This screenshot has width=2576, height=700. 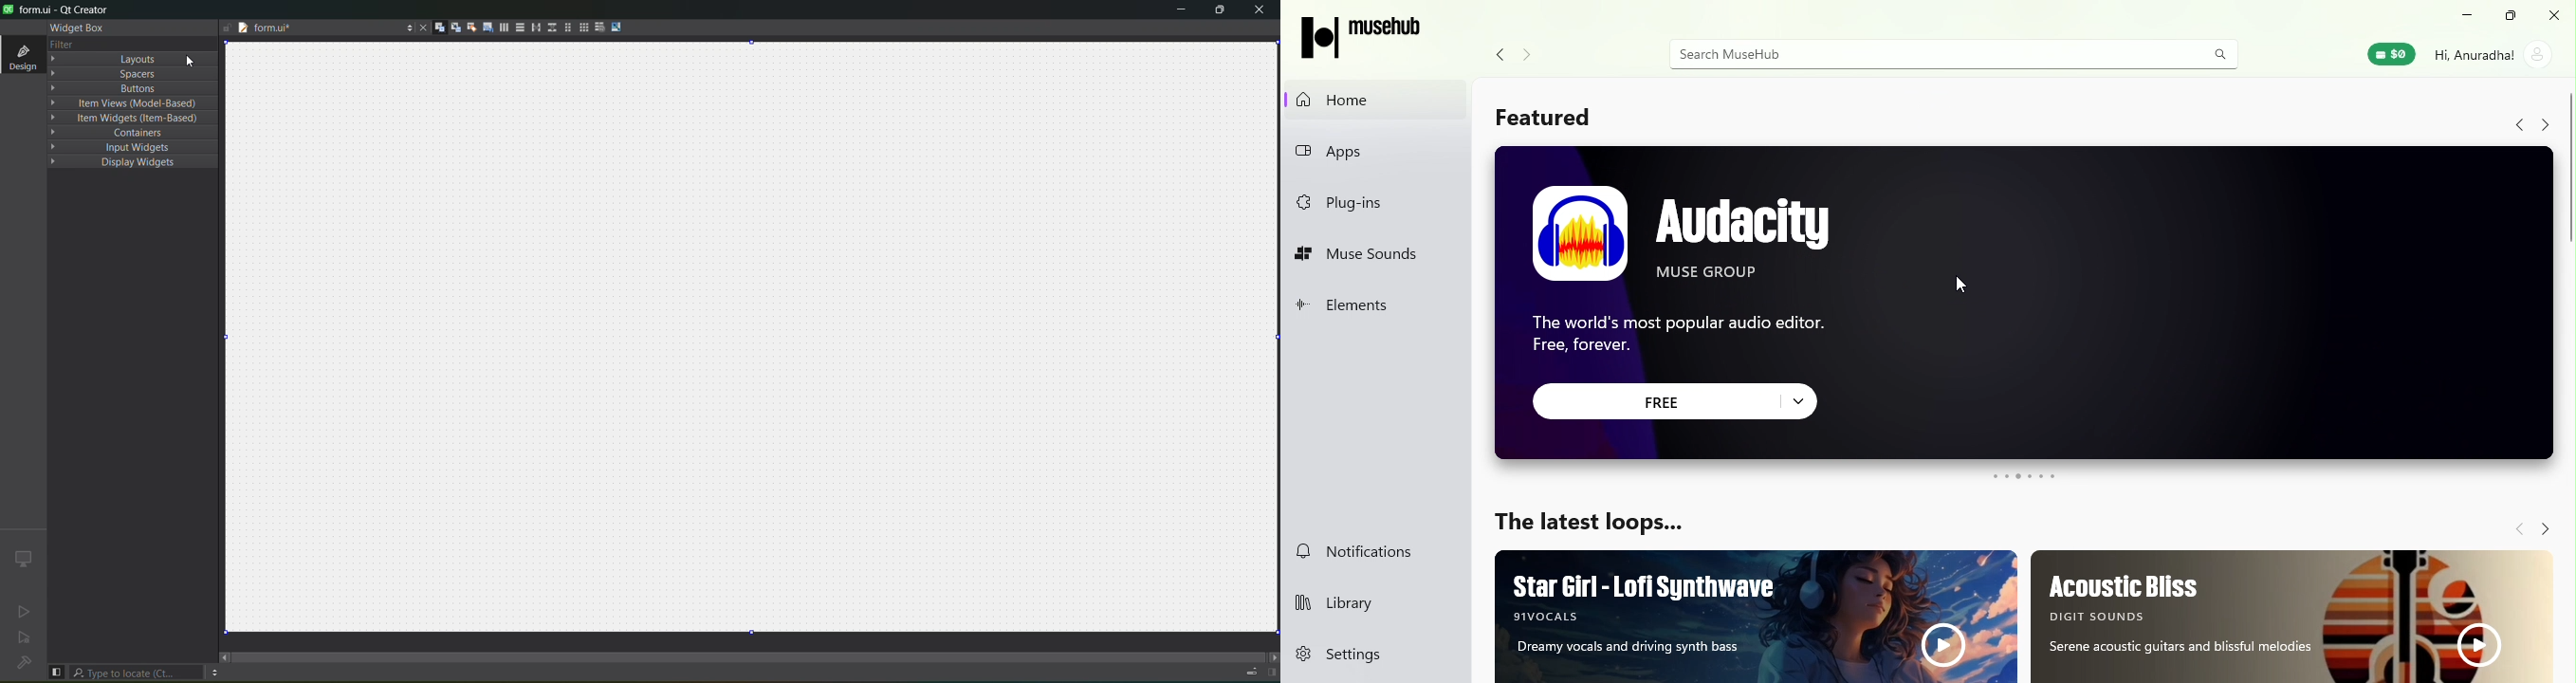 What do you see at coordinates (2568, 300) in the screenshot?
I see `Scroll bar` at bounding box center [2568, 300].